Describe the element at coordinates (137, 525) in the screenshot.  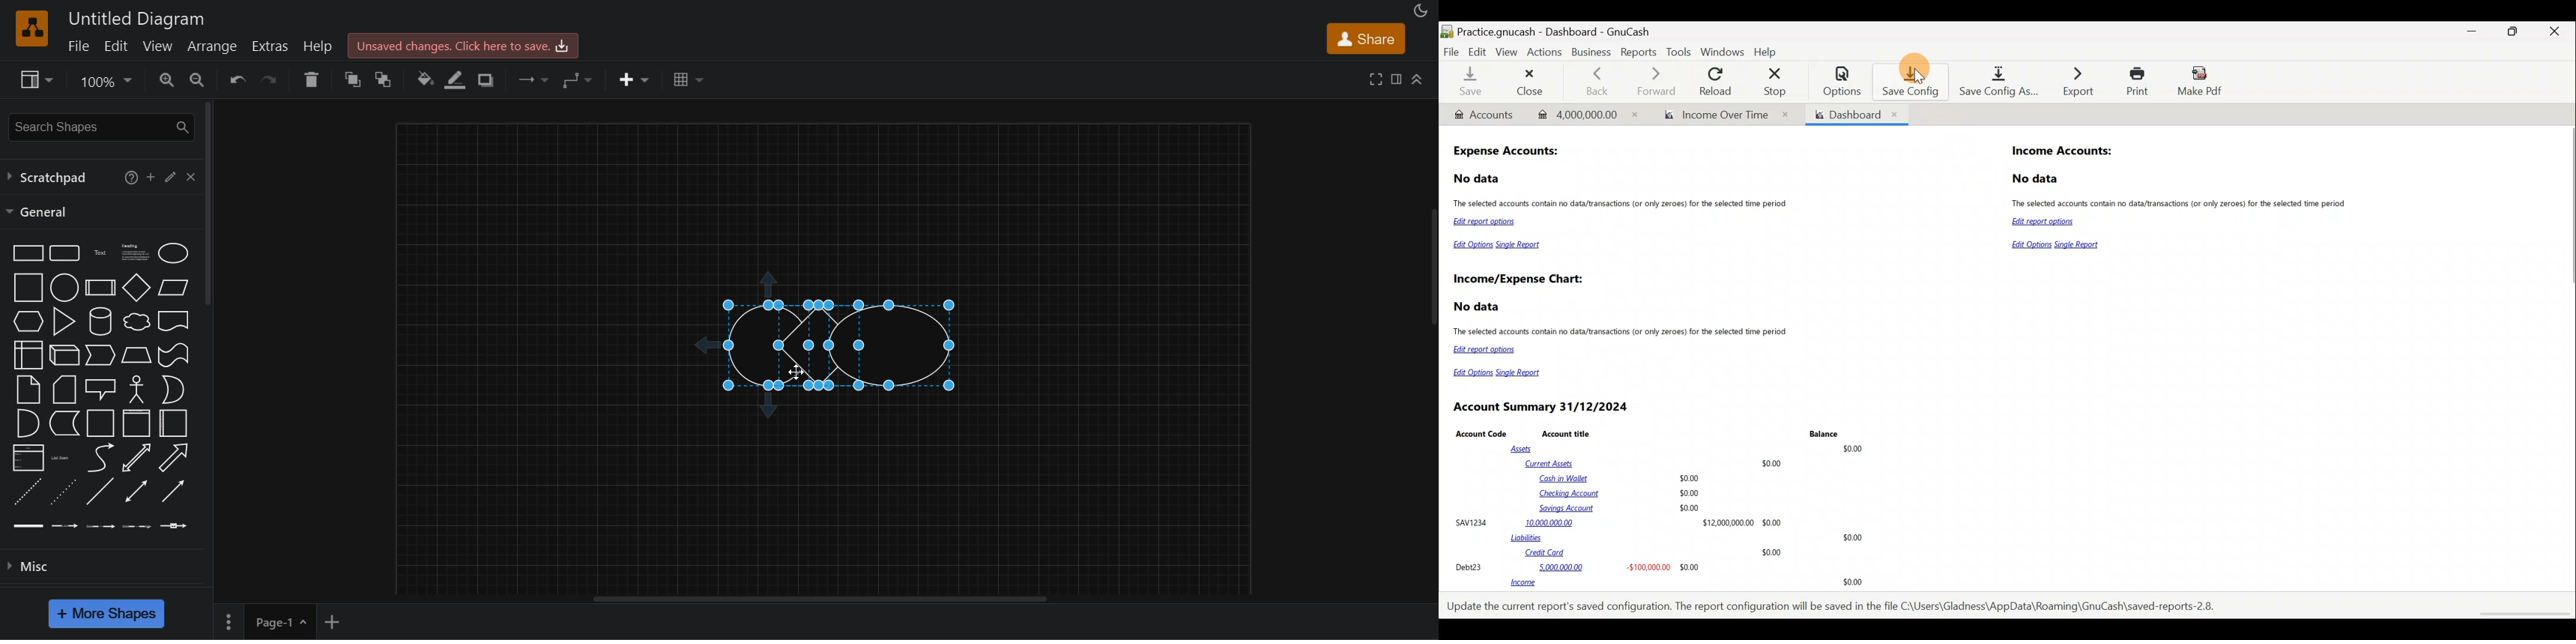
I see `connector with 3 labels` at that location.